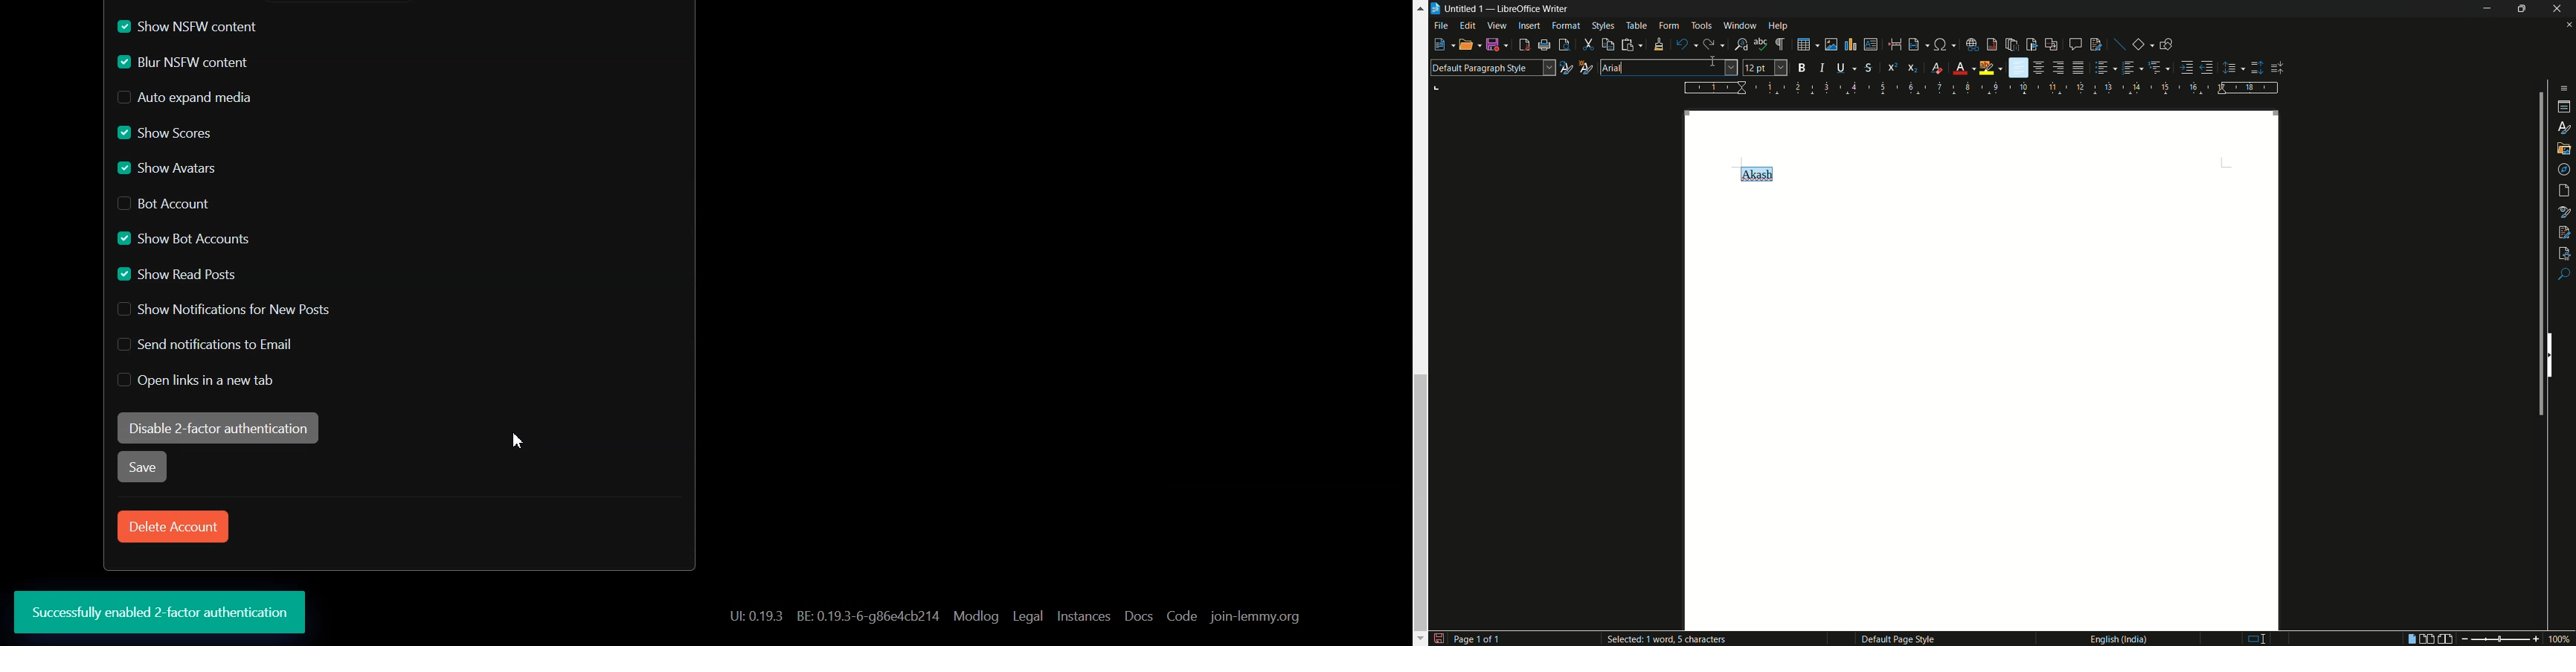 The width and height of the screenshot is (2576, 672). Describe the element at coordinates (2564, 147) in the screenshot. I see `gallery` at that location.